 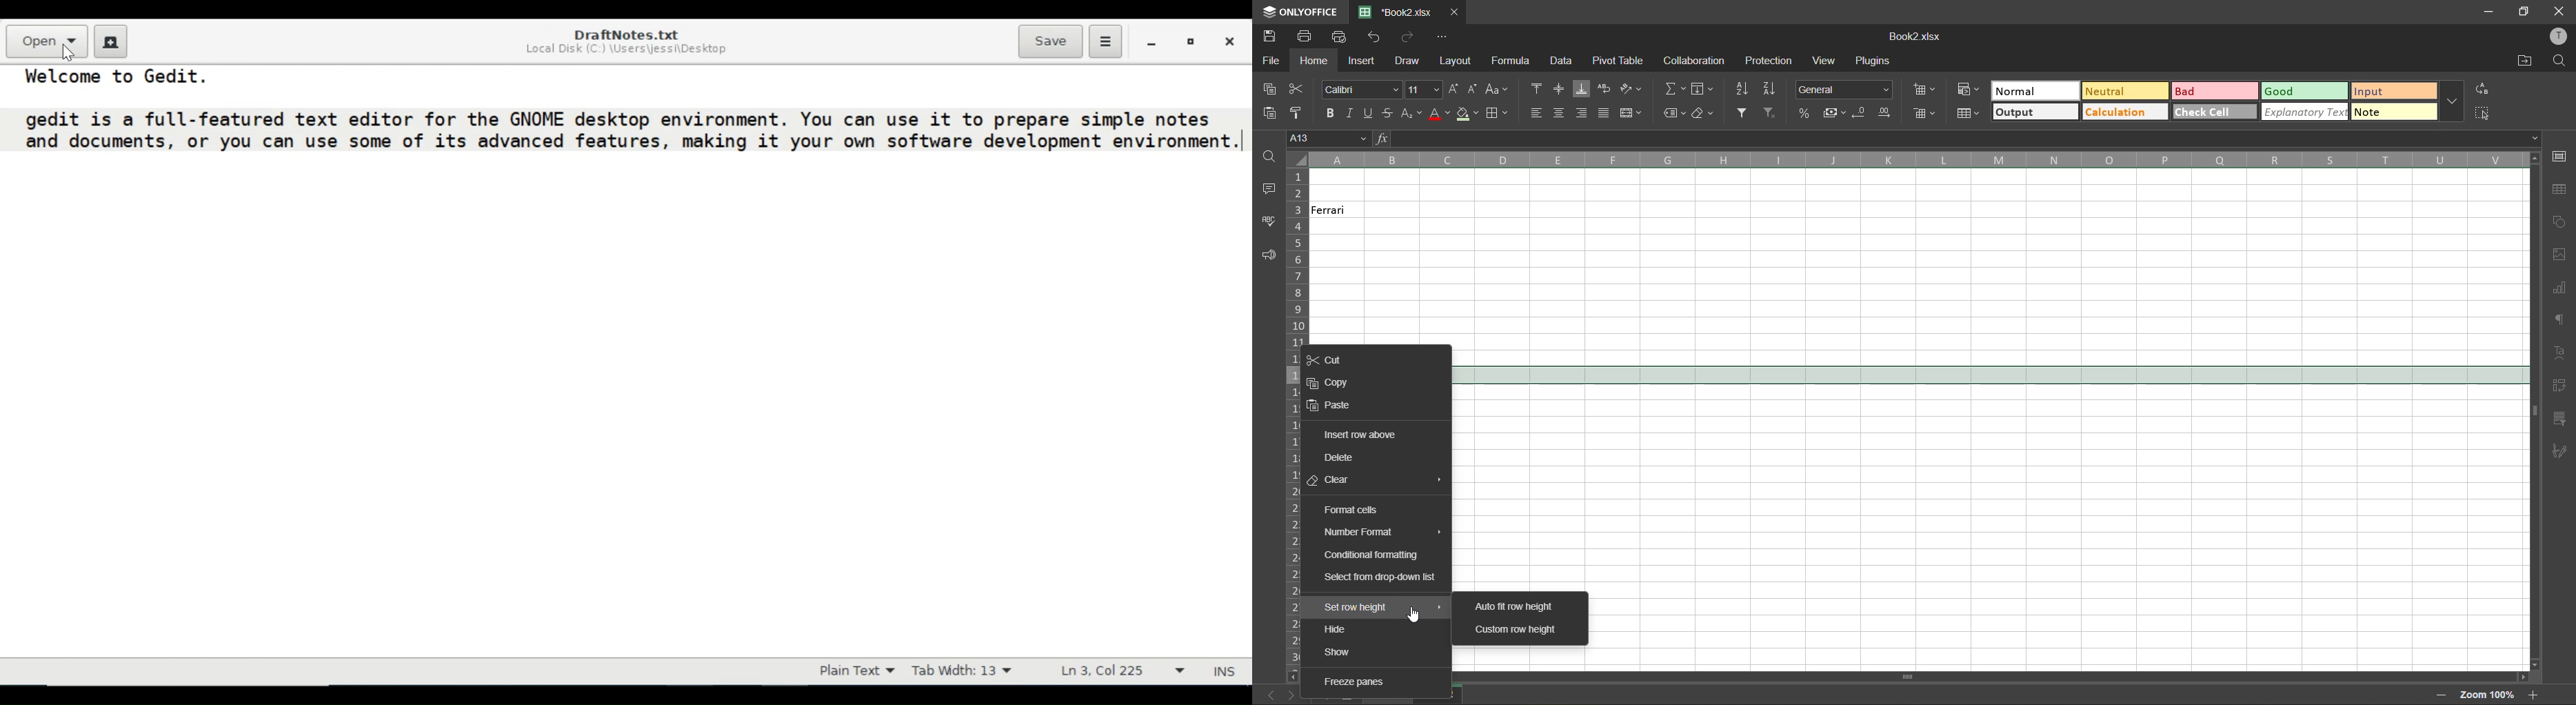 What do you see at coordinates (1265, 156) in the screenshot?
I see `find` at bounding box center [1265, 156].